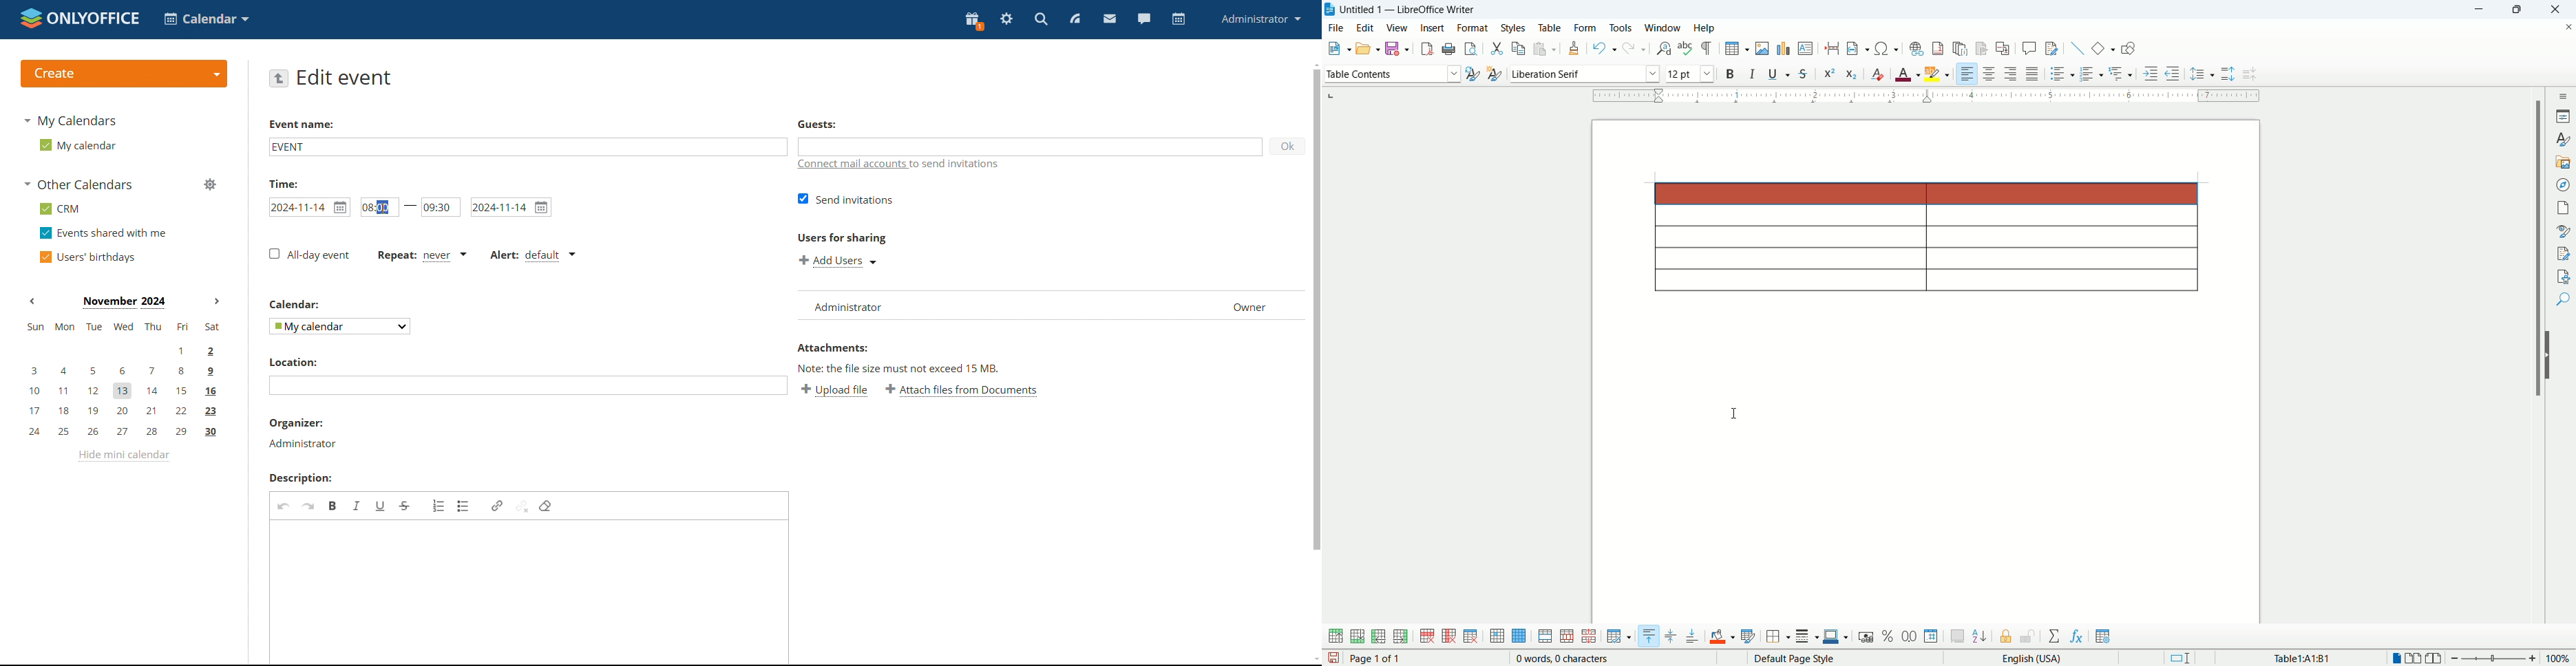  Describe the element at coordinates (1428, 636) in the screenshot. I see `delete selected row` at that location.